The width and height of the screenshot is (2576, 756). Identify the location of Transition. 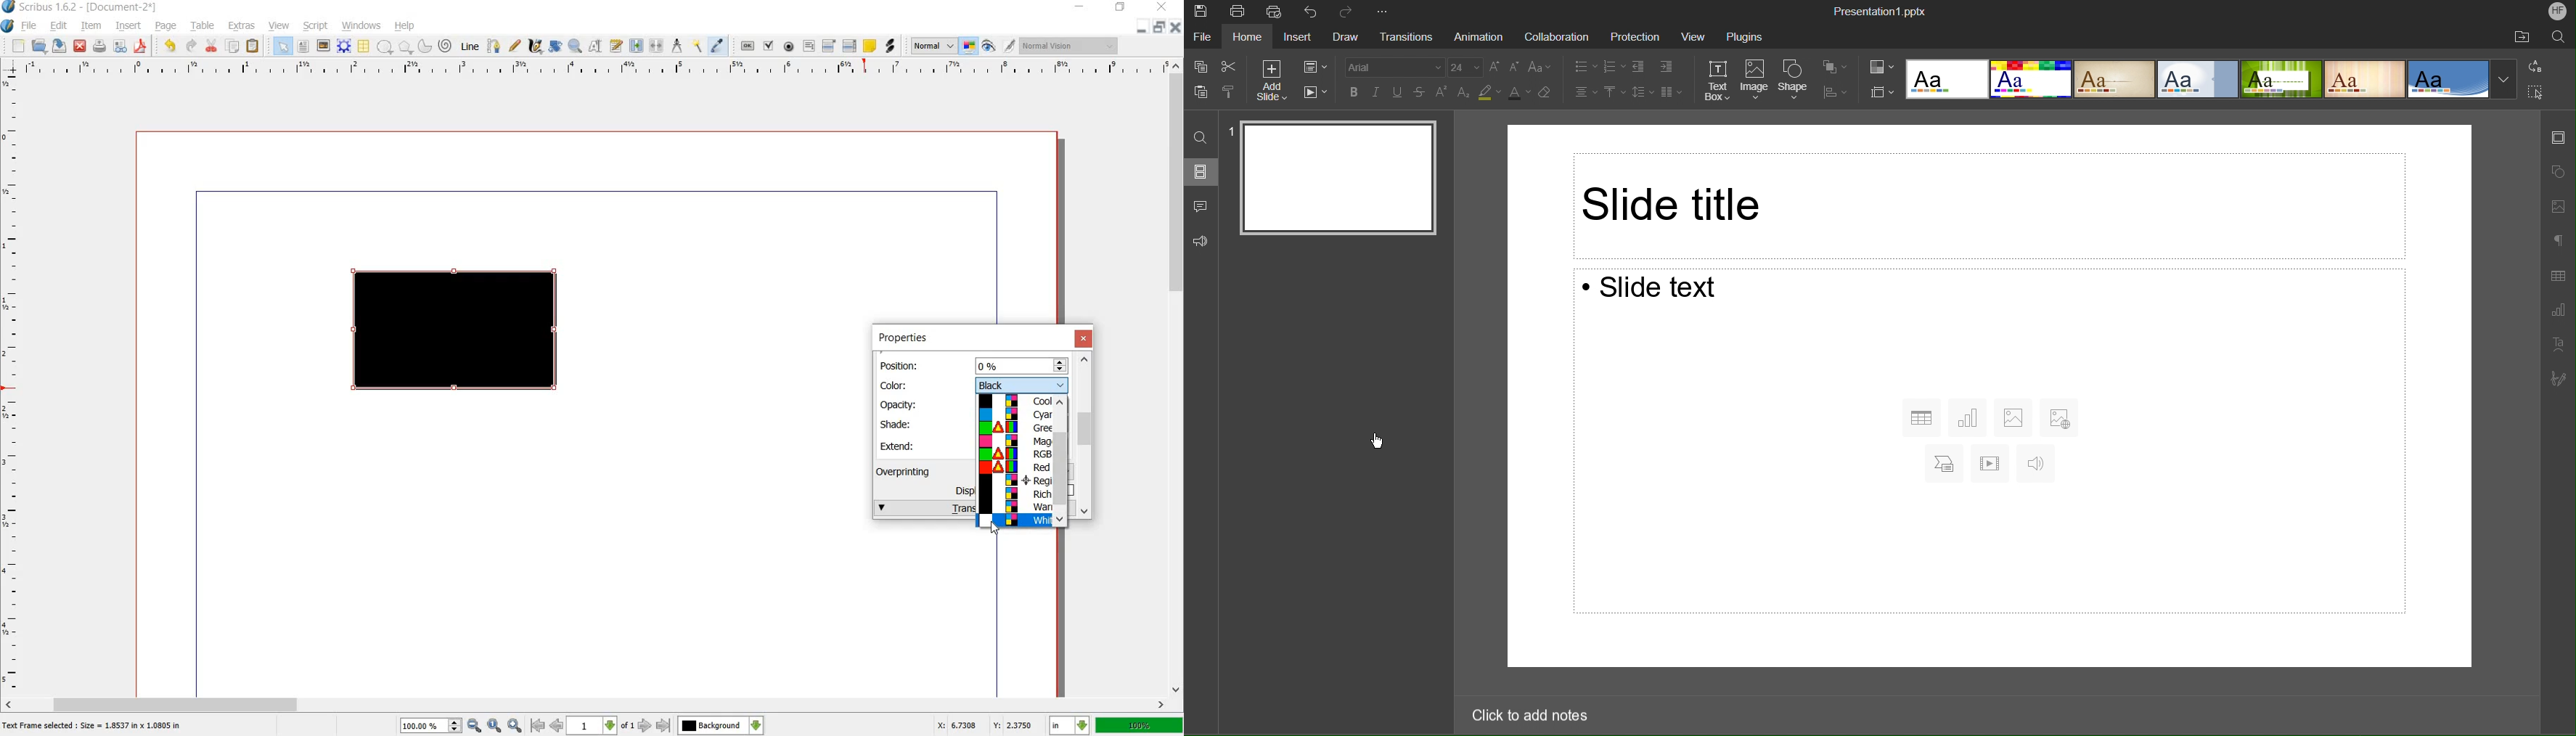
(1402, 38).